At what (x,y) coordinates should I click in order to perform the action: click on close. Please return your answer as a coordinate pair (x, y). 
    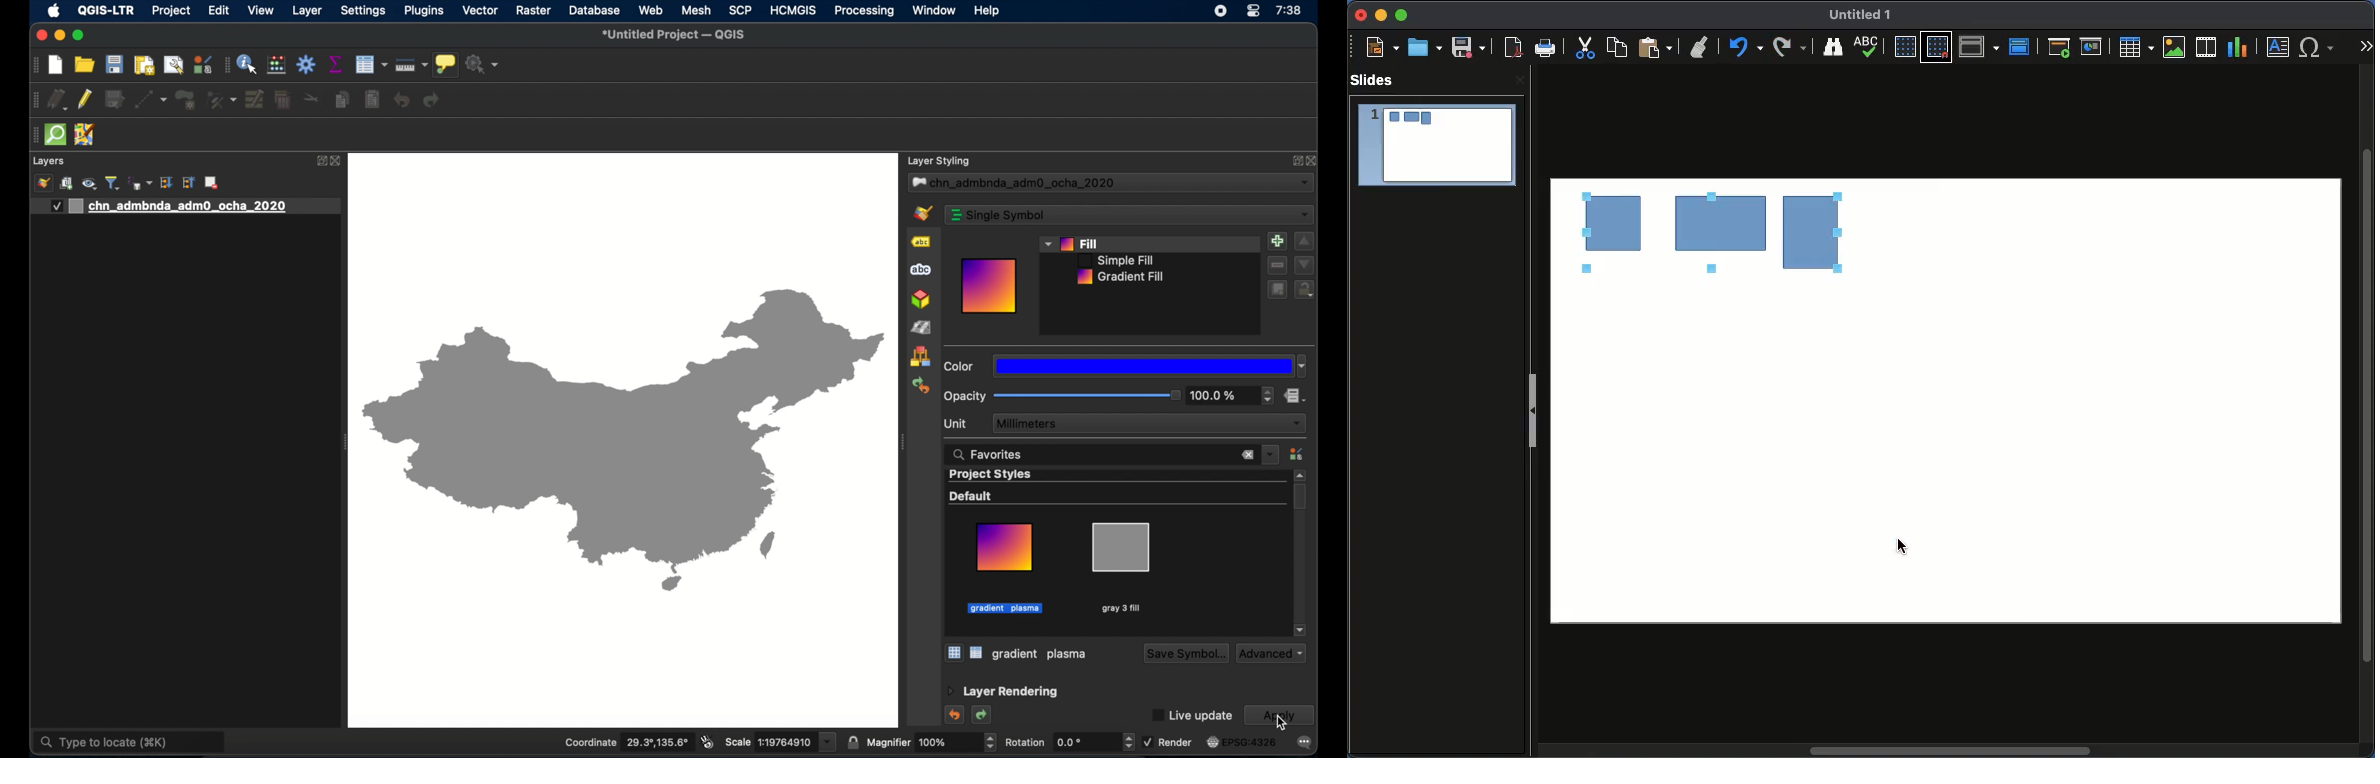
    Looking at the image, I should click on (338, 161).